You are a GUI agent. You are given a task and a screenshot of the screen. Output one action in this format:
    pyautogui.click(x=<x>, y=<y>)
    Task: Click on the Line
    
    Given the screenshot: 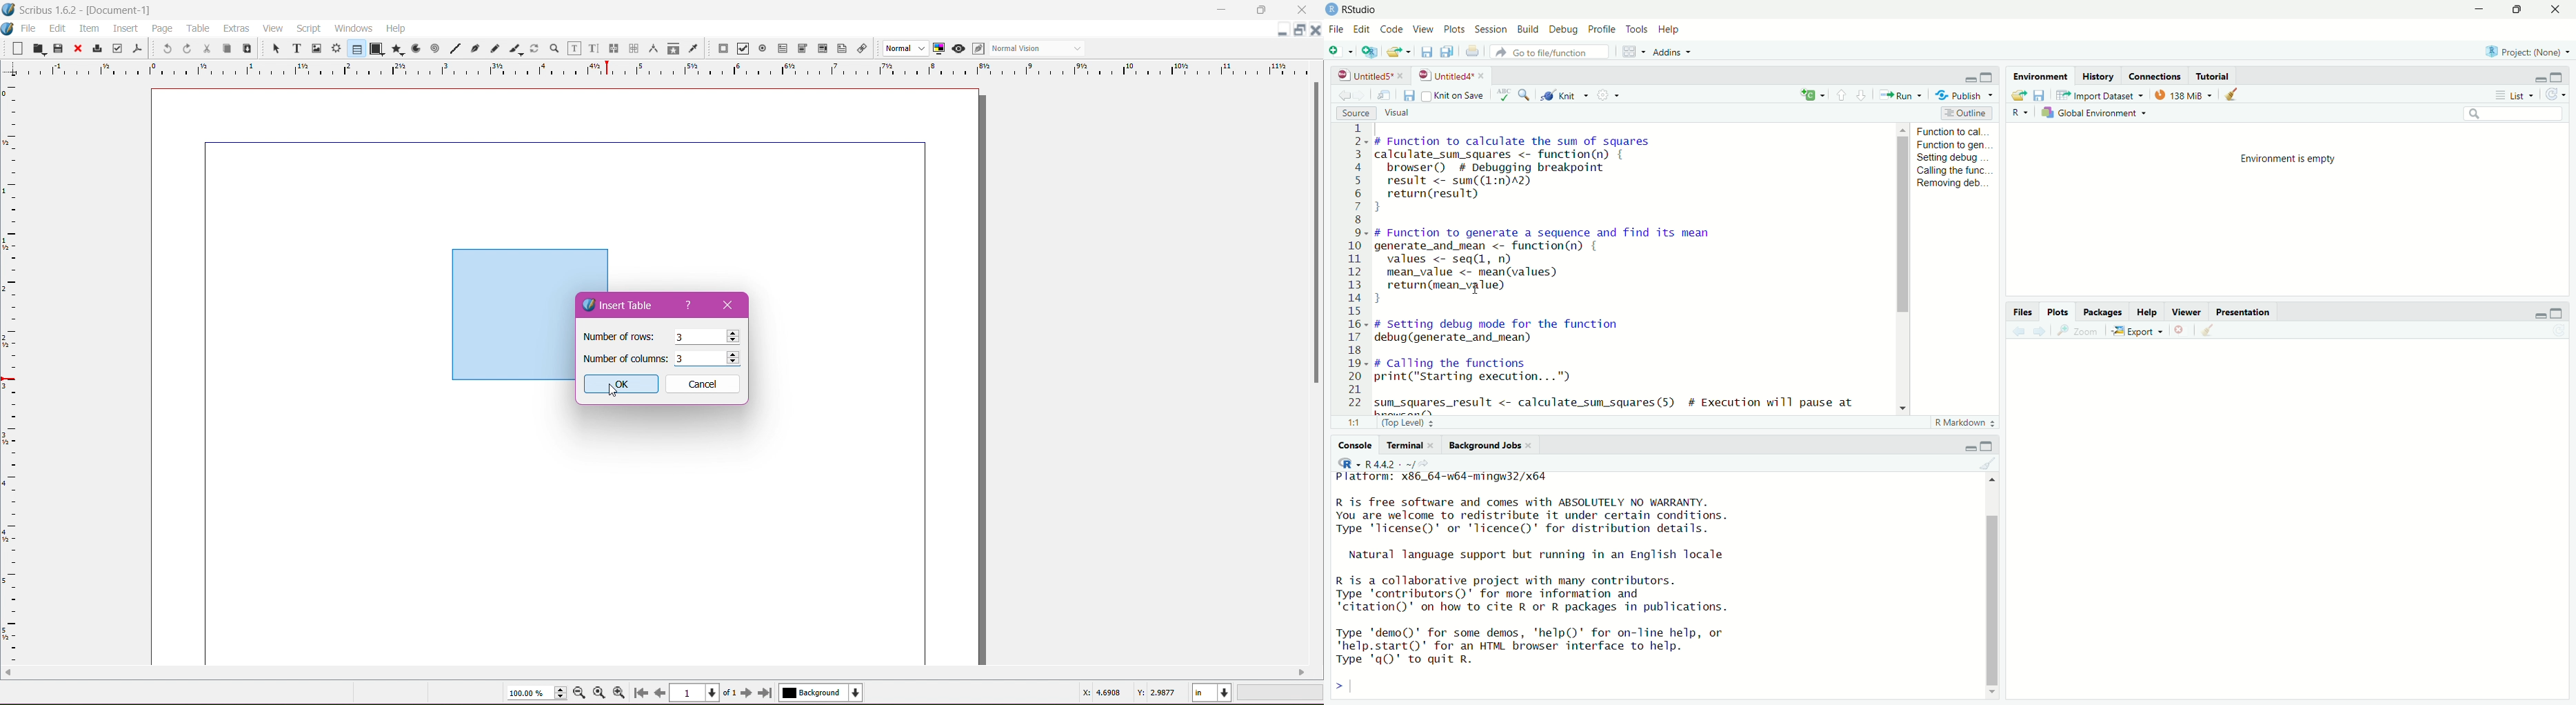 What is the action you would take?
    pyautogui.click(x=453, y=49)
    